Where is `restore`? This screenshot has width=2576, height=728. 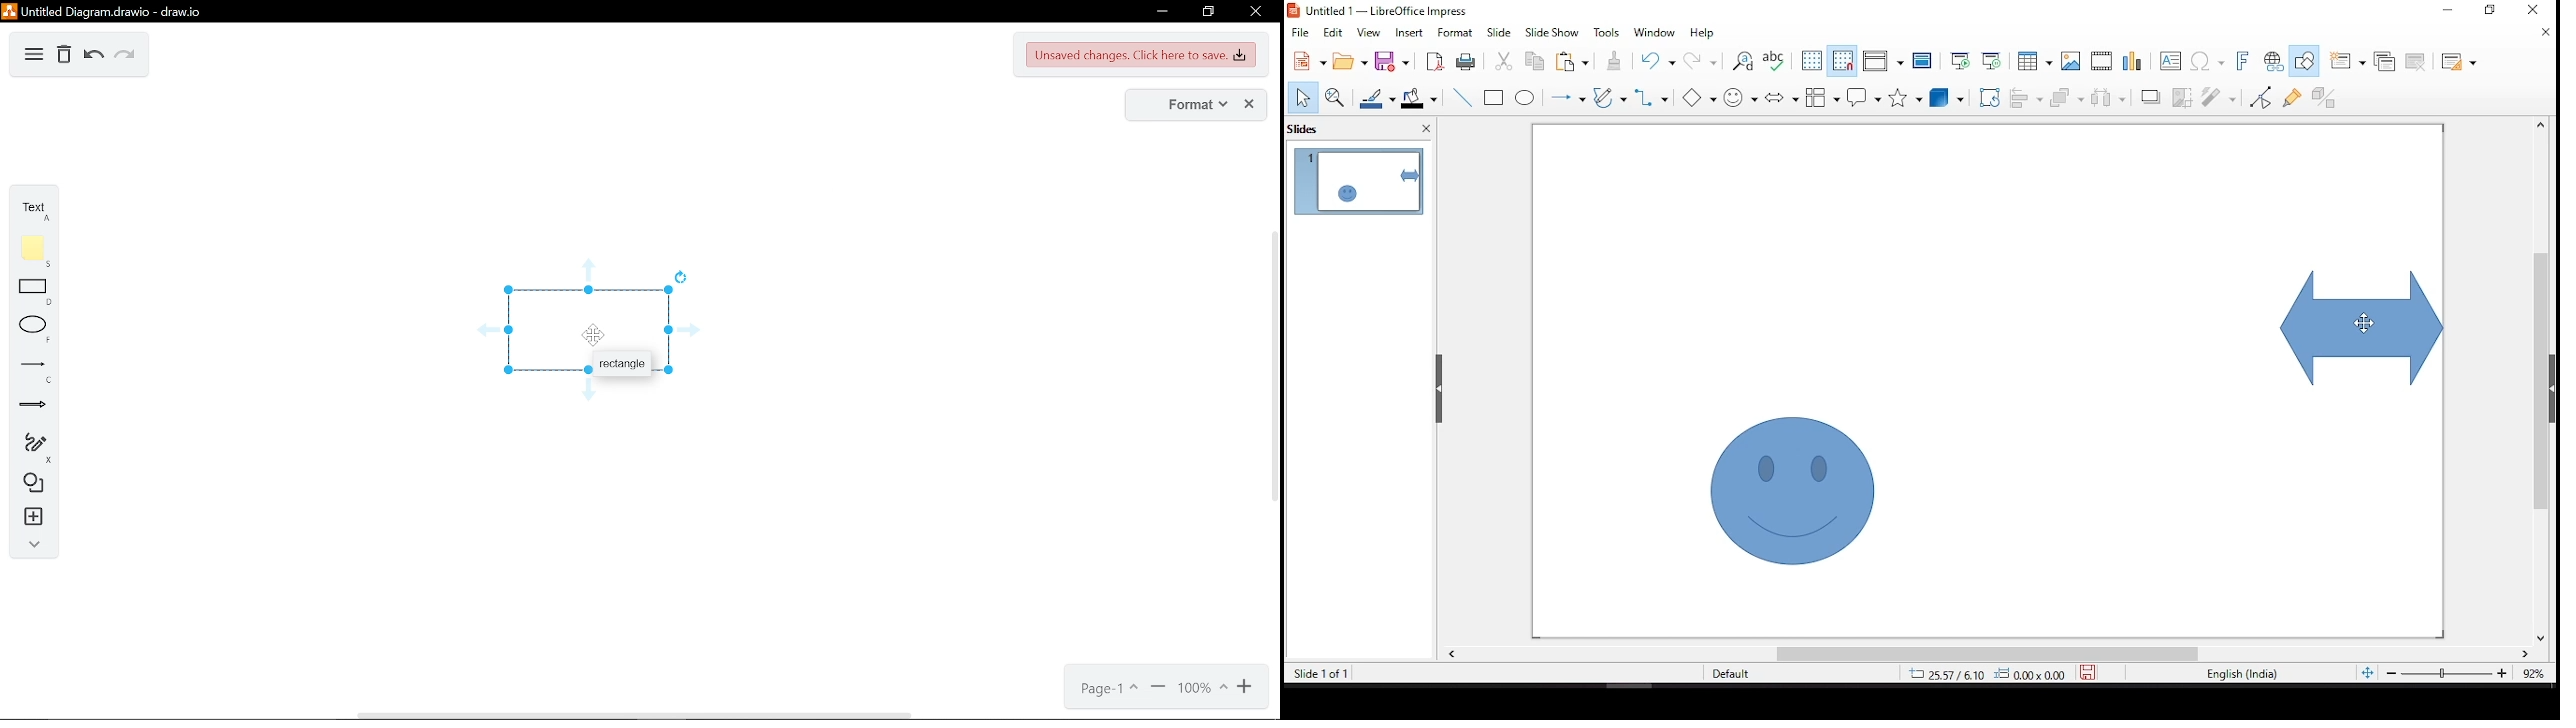
restore is located at coordinates (2495, 14).